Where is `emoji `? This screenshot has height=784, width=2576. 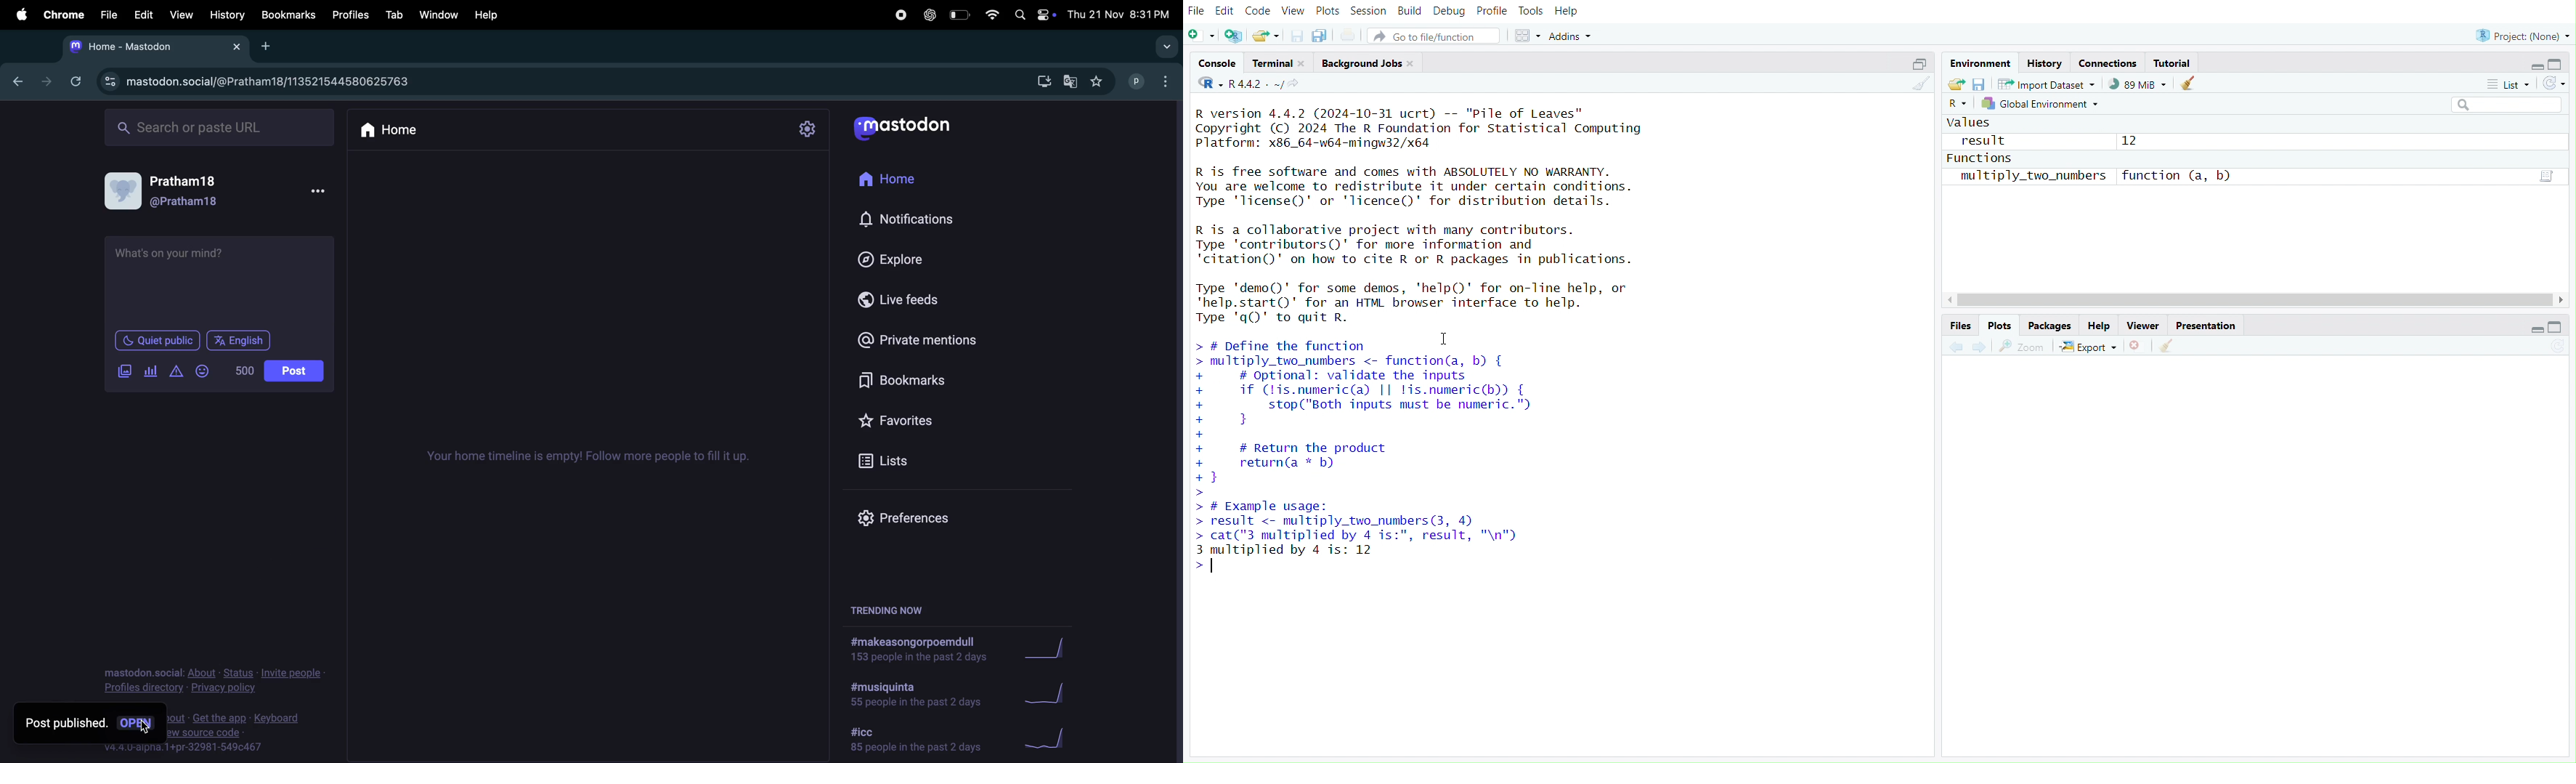
emoji  is located at coordinates (205, 371).